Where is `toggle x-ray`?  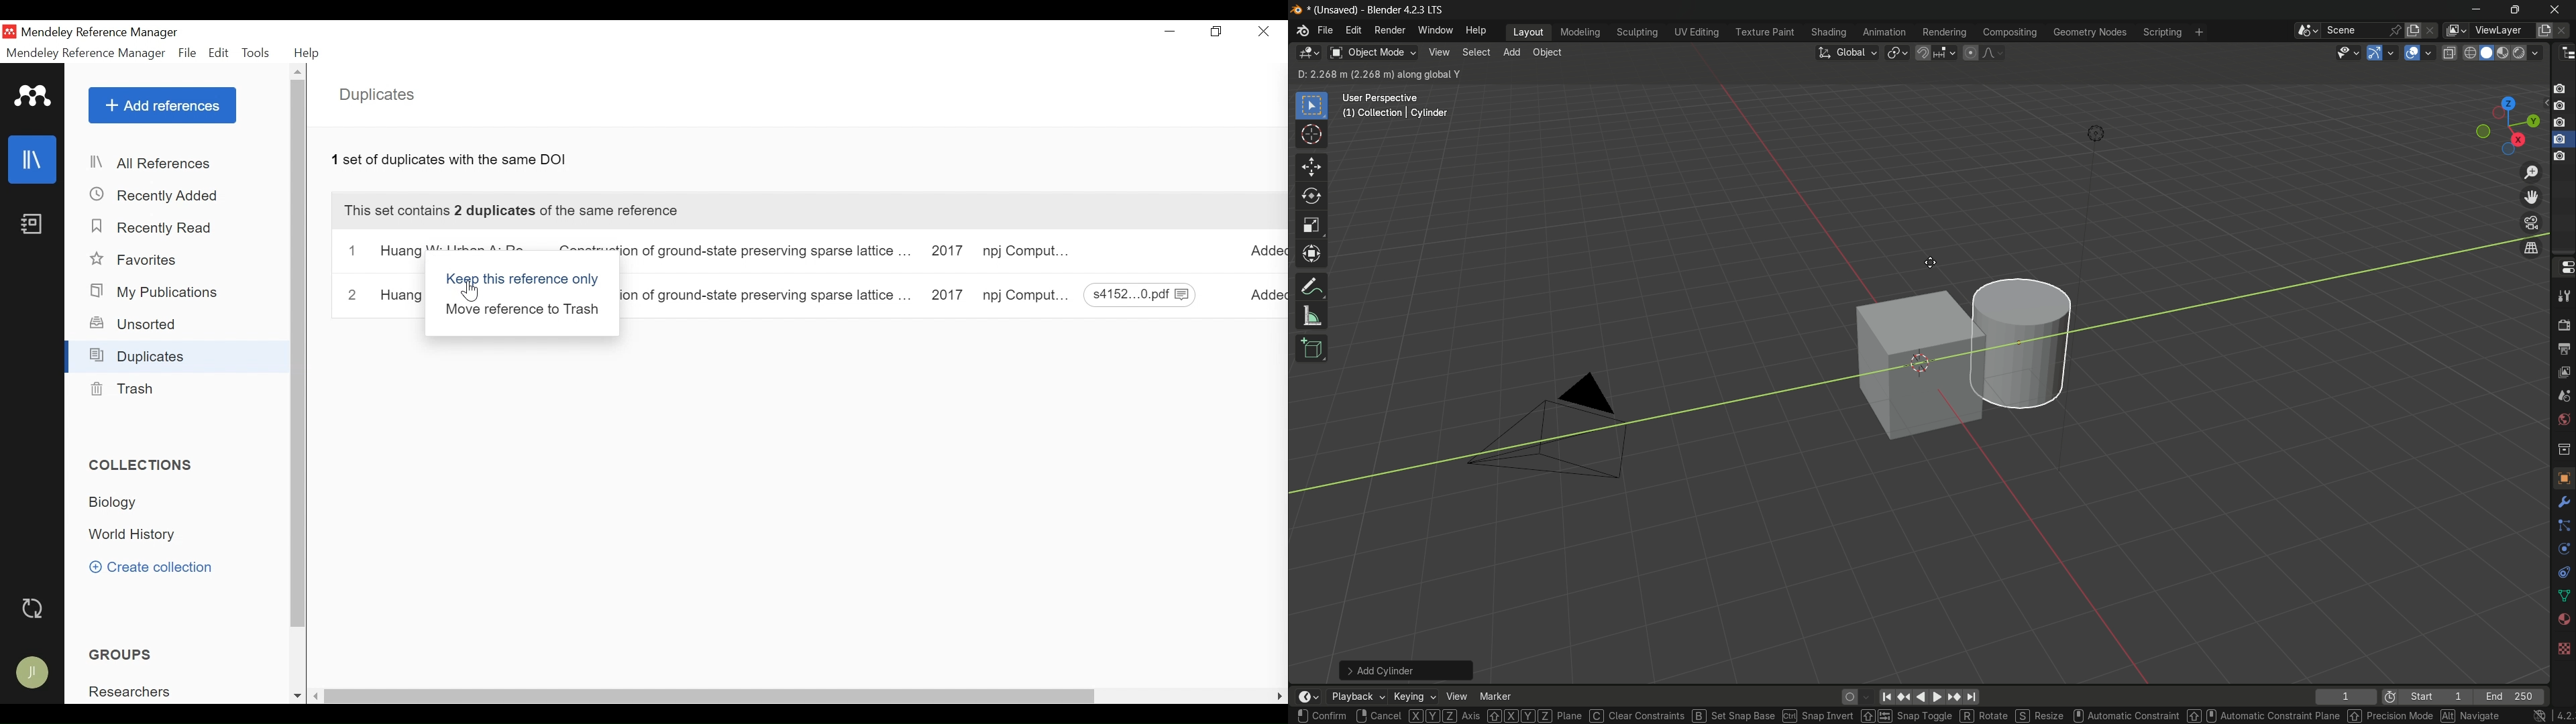 toggle x-ray is located at coordinates (2450, 52).